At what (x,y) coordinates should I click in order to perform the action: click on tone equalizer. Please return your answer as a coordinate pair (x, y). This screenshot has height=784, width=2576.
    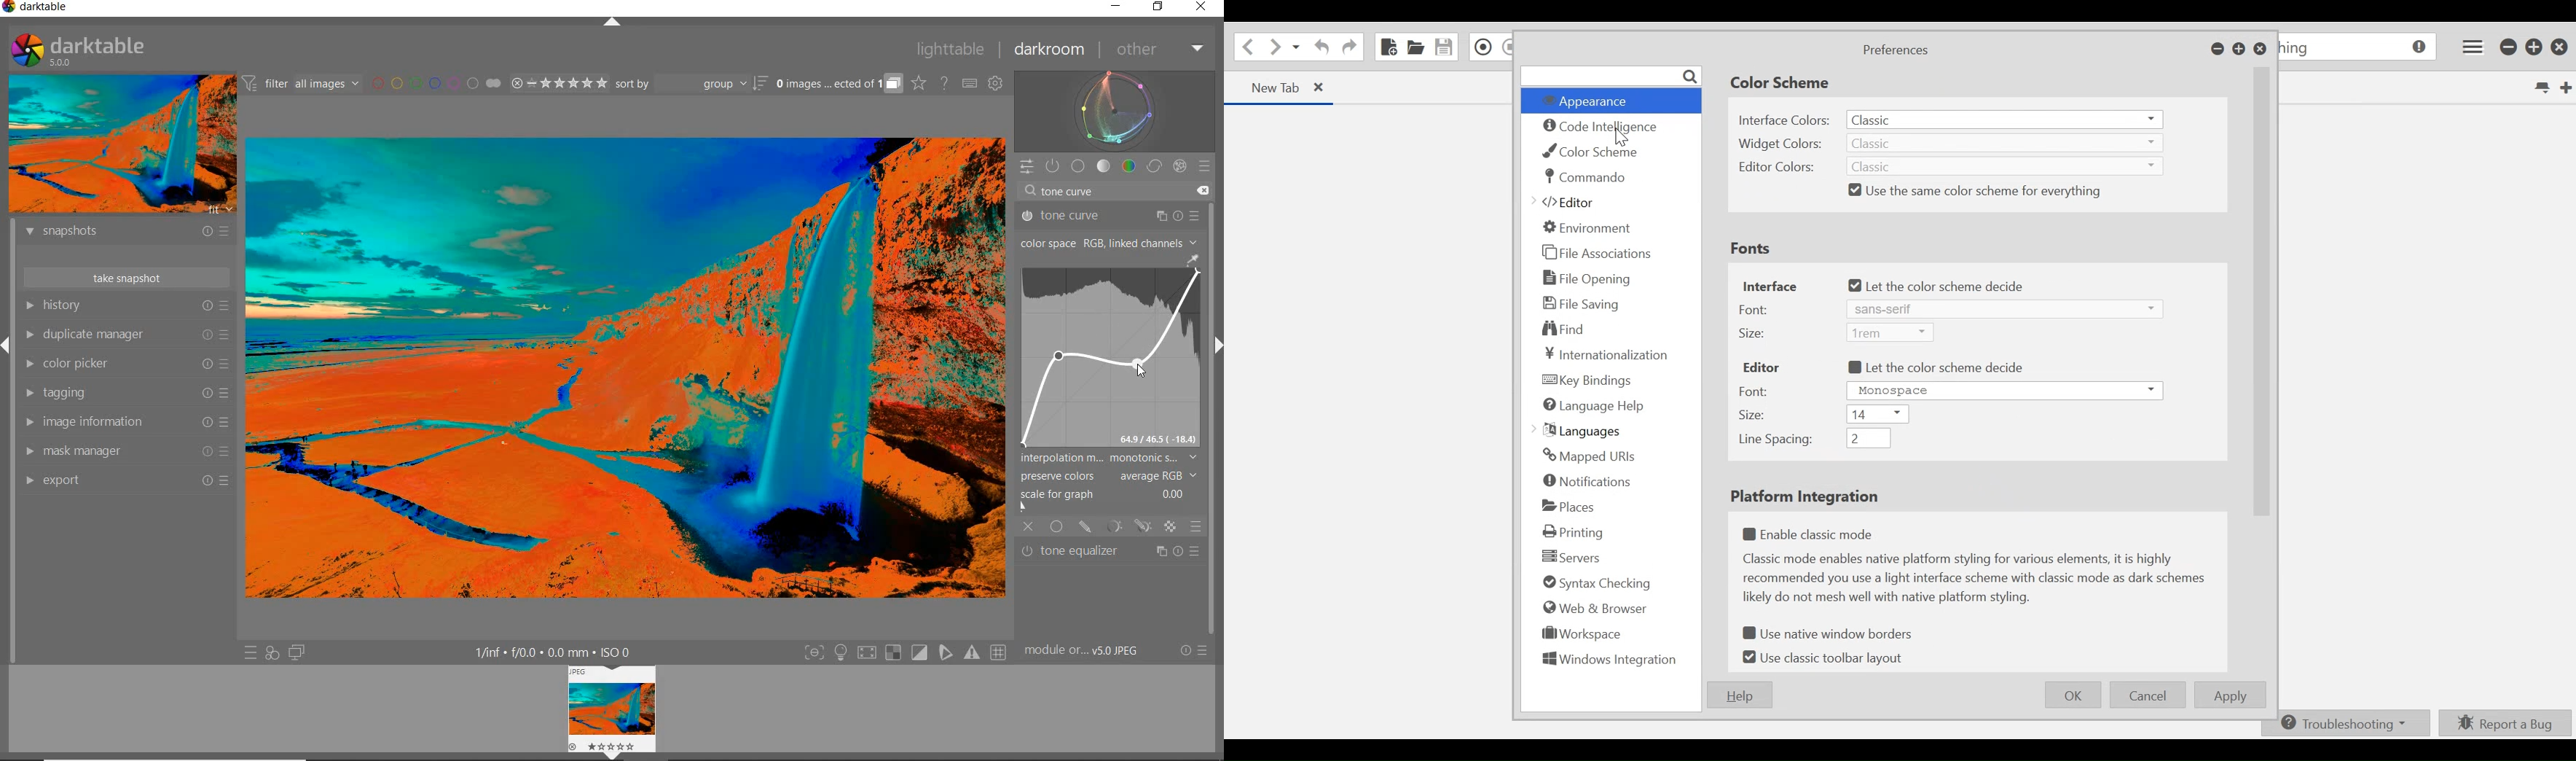
    Looking at the image, I should click on (1112, 550).